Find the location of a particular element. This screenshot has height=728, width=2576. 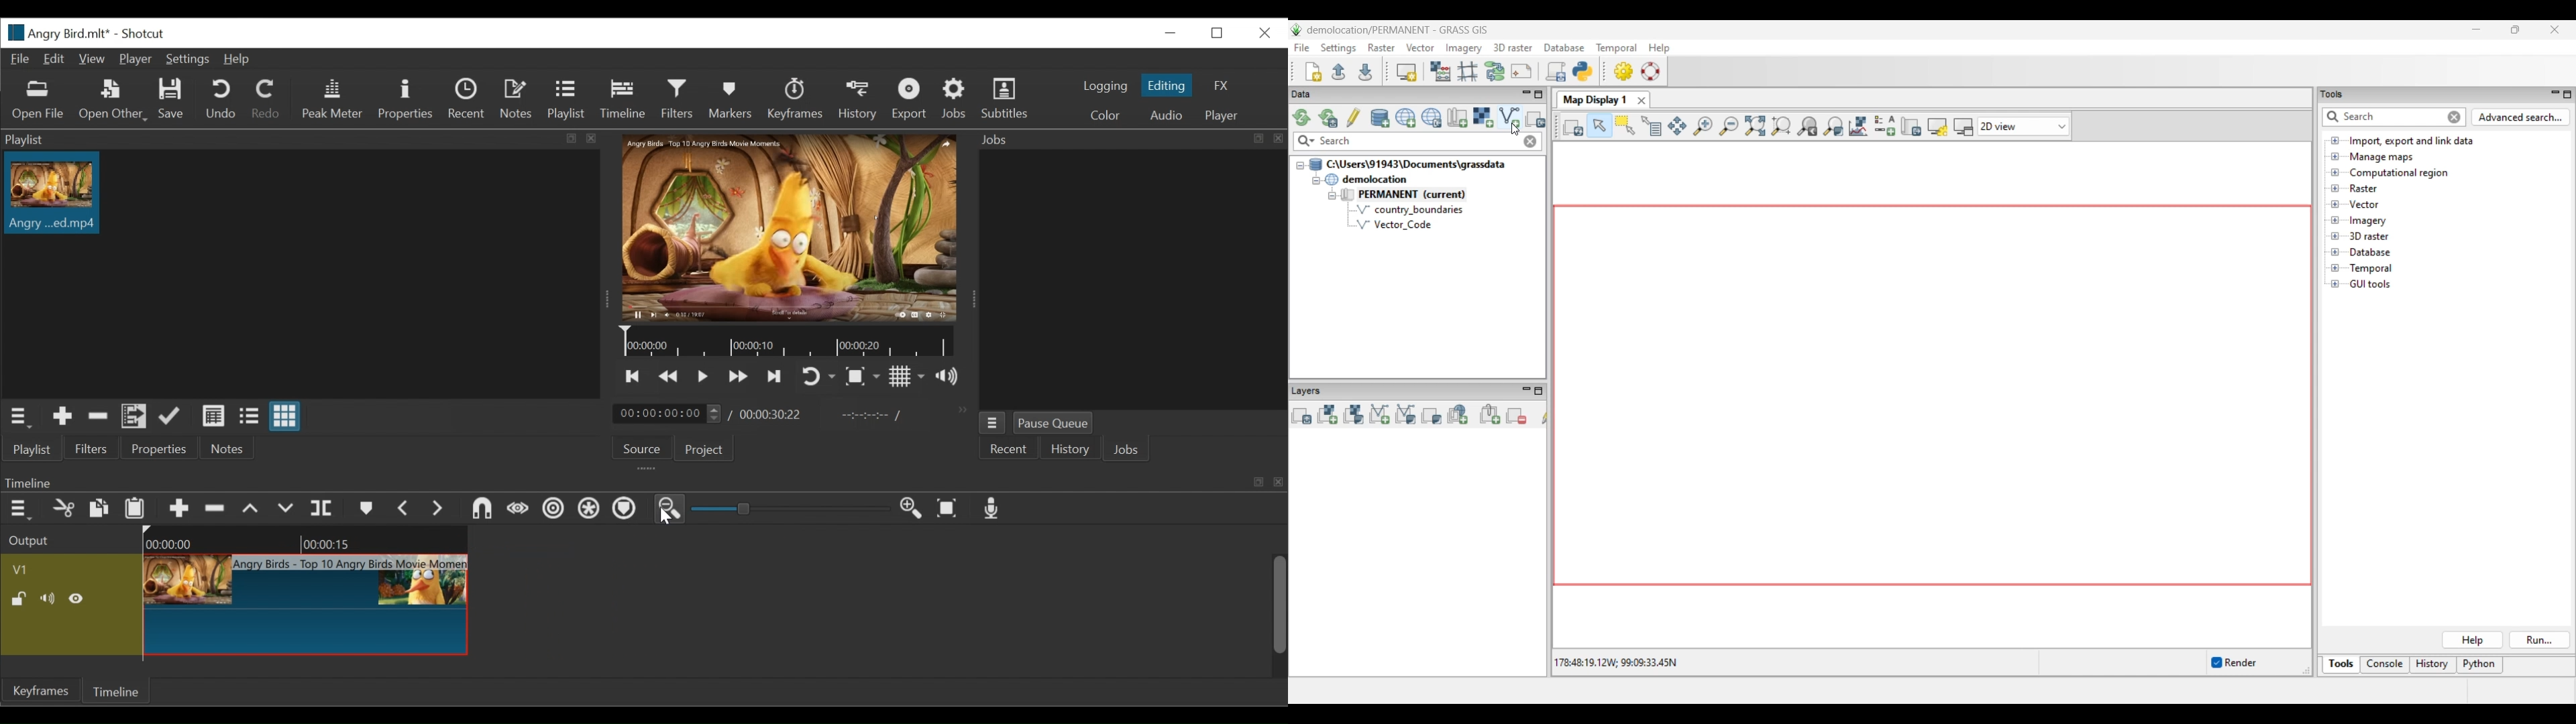

Play forward quickly is located at coordinates (740, 377).